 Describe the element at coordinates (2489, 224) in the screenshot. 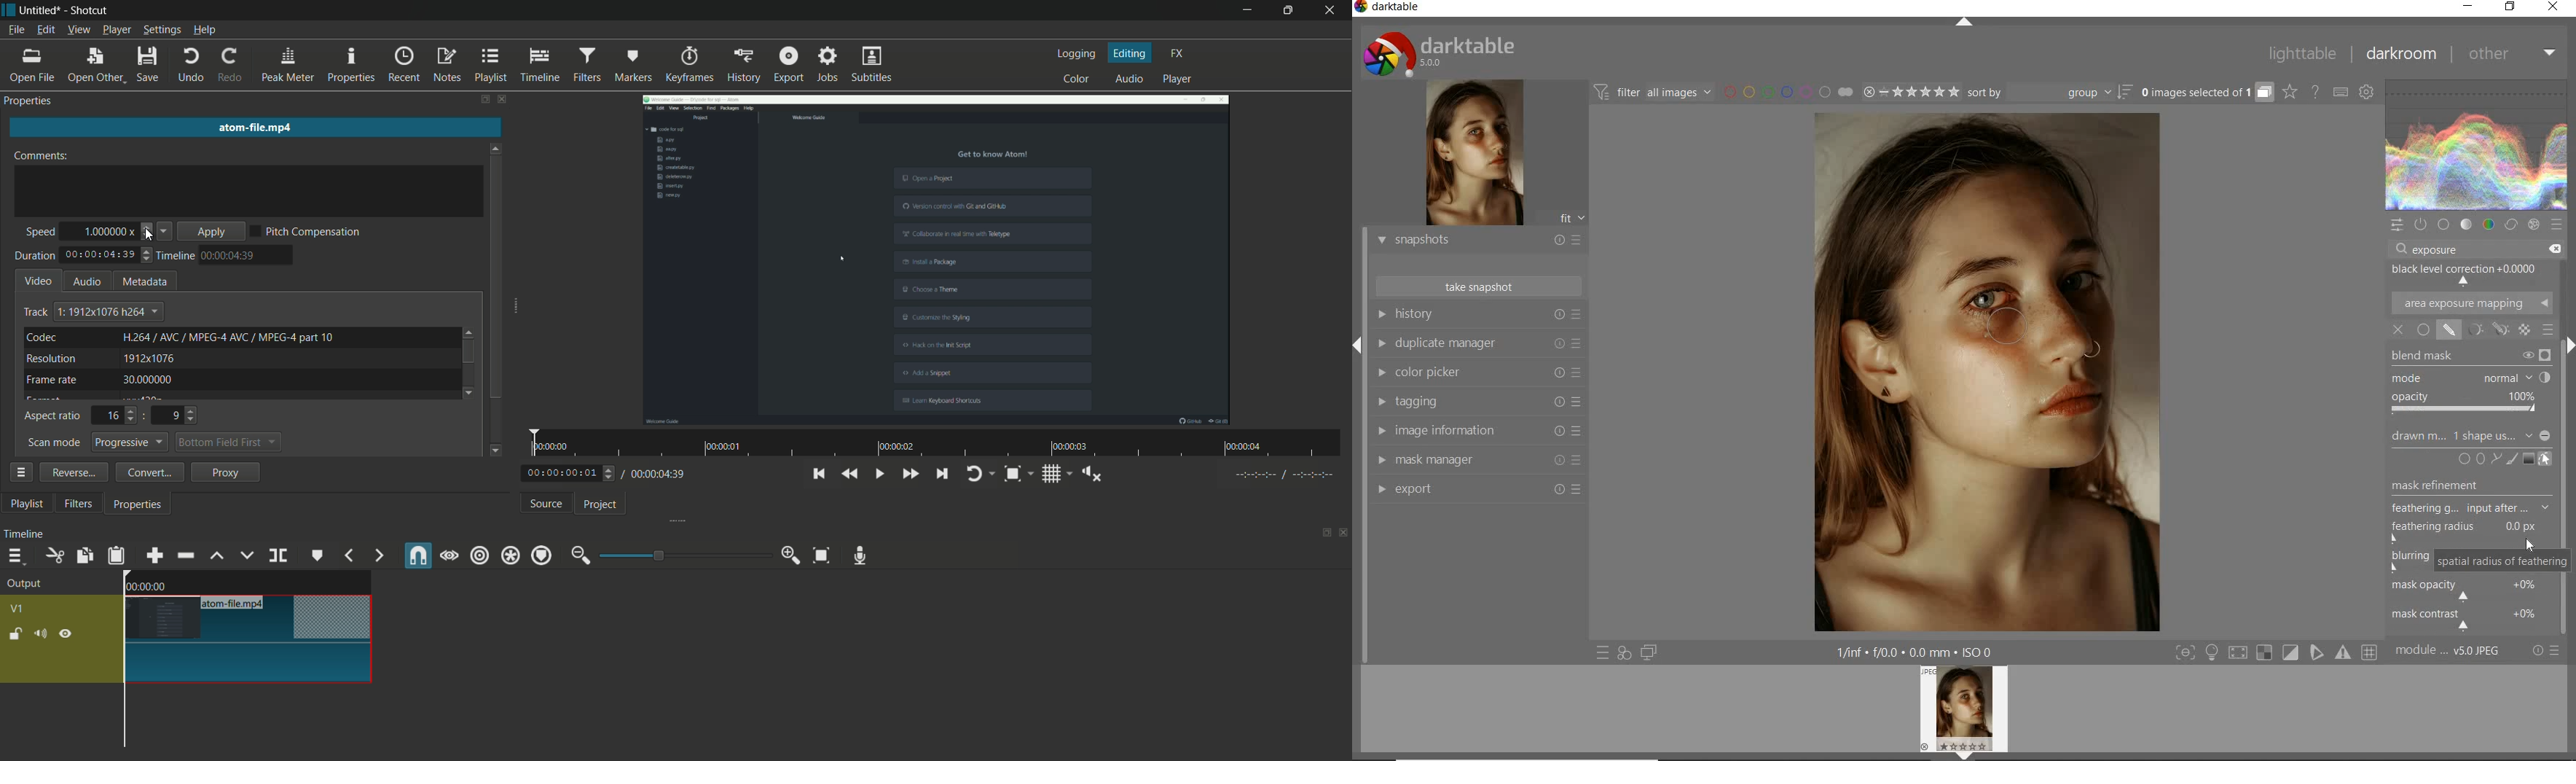

I see `color` at that location.